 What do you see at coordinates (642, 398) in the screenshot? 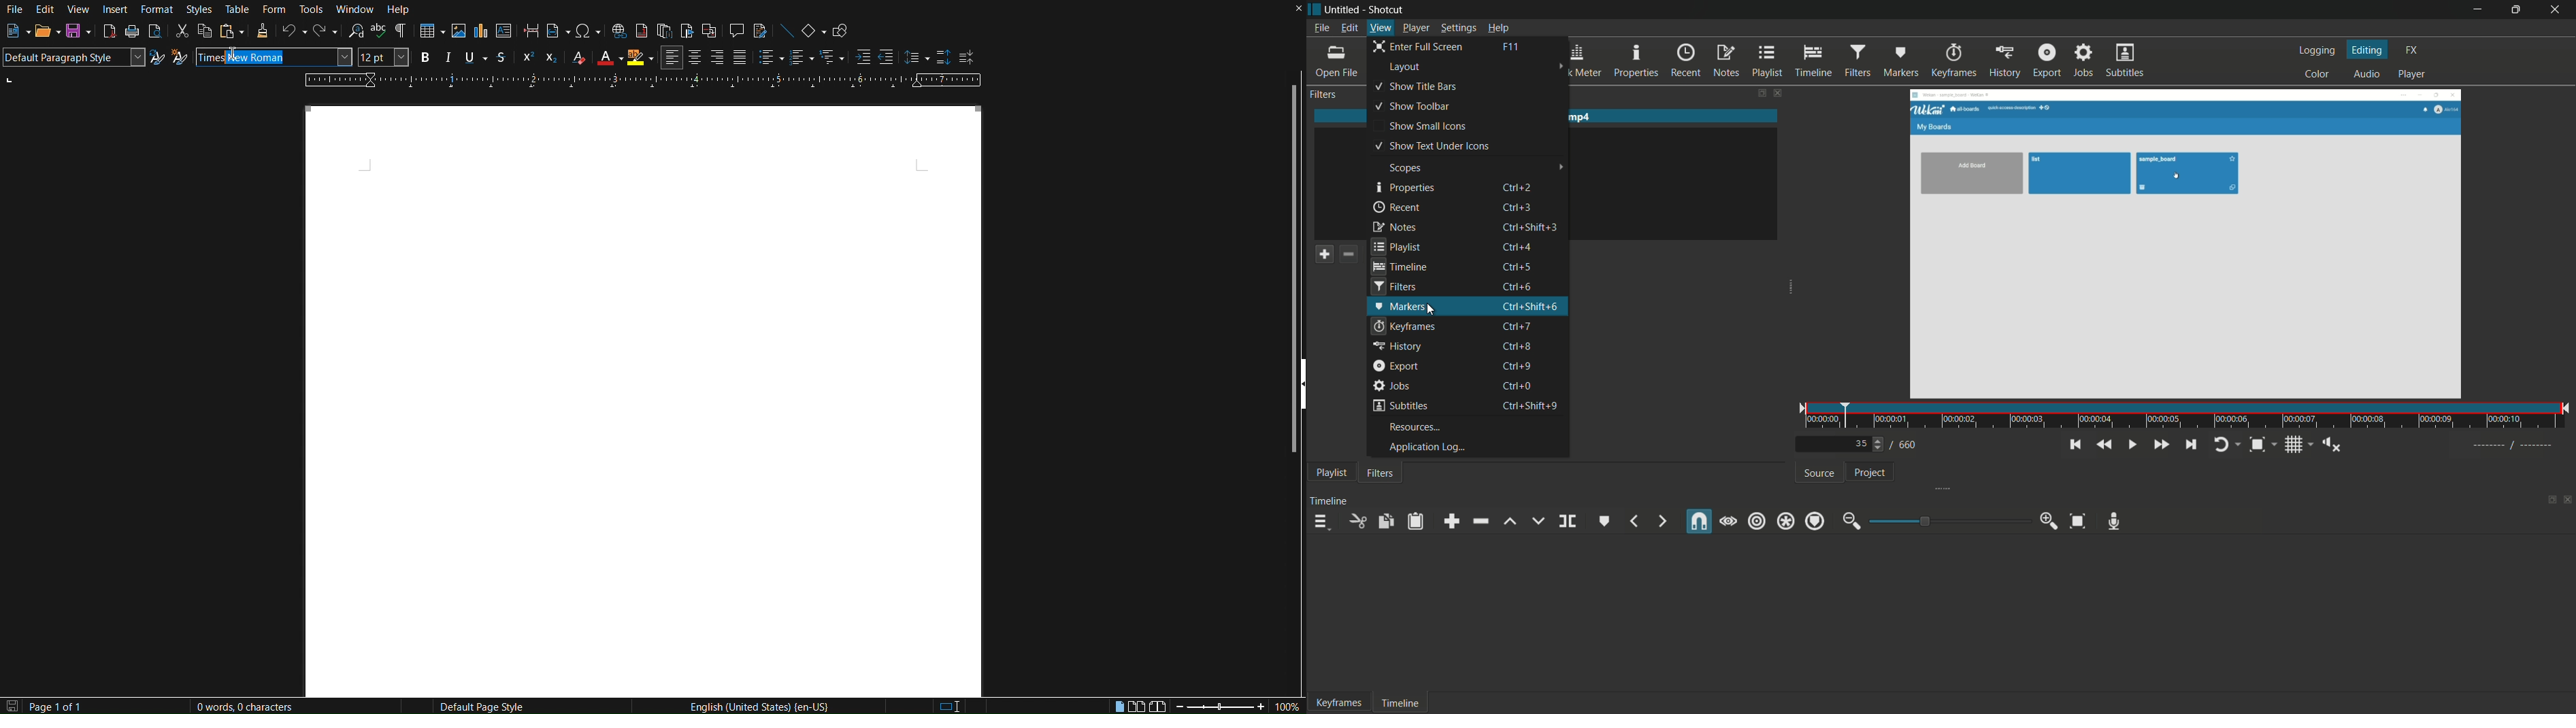
I see `Canvas` at bounding box center [642, 398].